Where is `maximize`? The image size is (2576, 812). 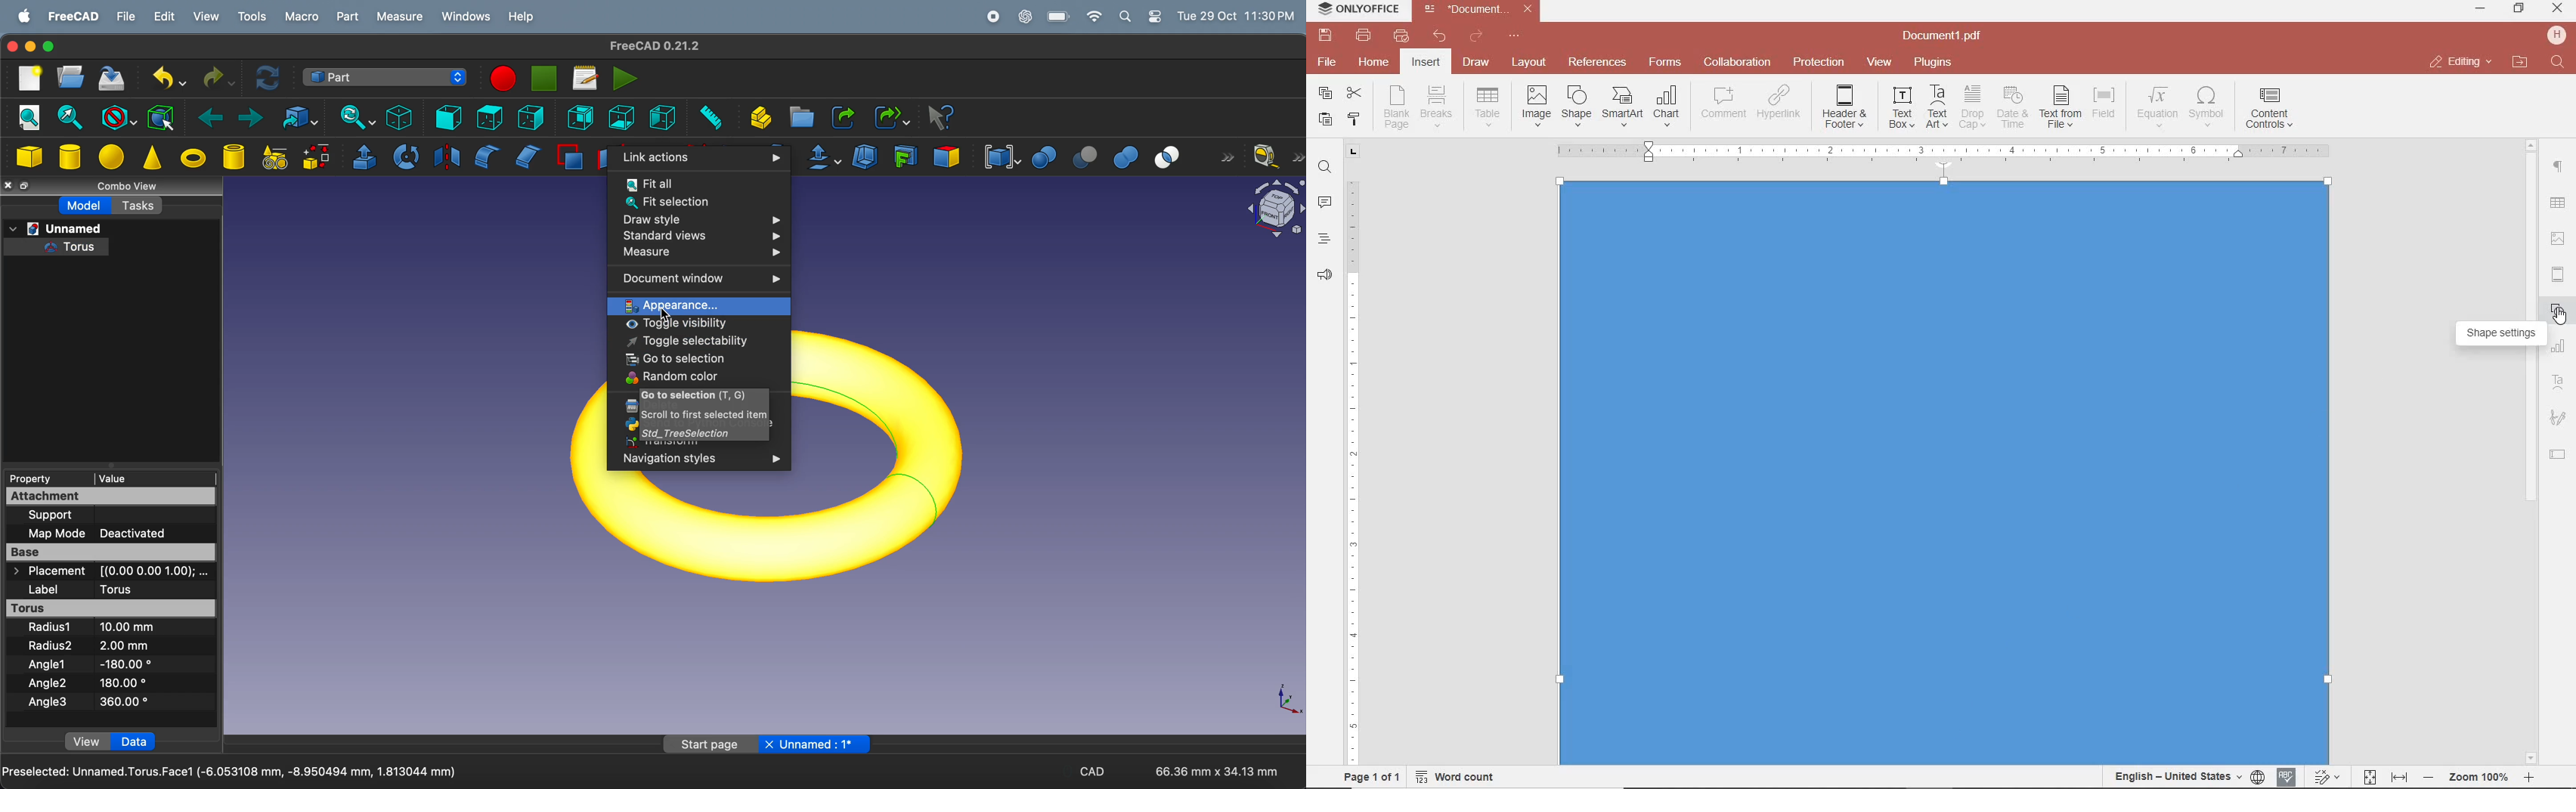 maximize is located at coordinates (49, 47).